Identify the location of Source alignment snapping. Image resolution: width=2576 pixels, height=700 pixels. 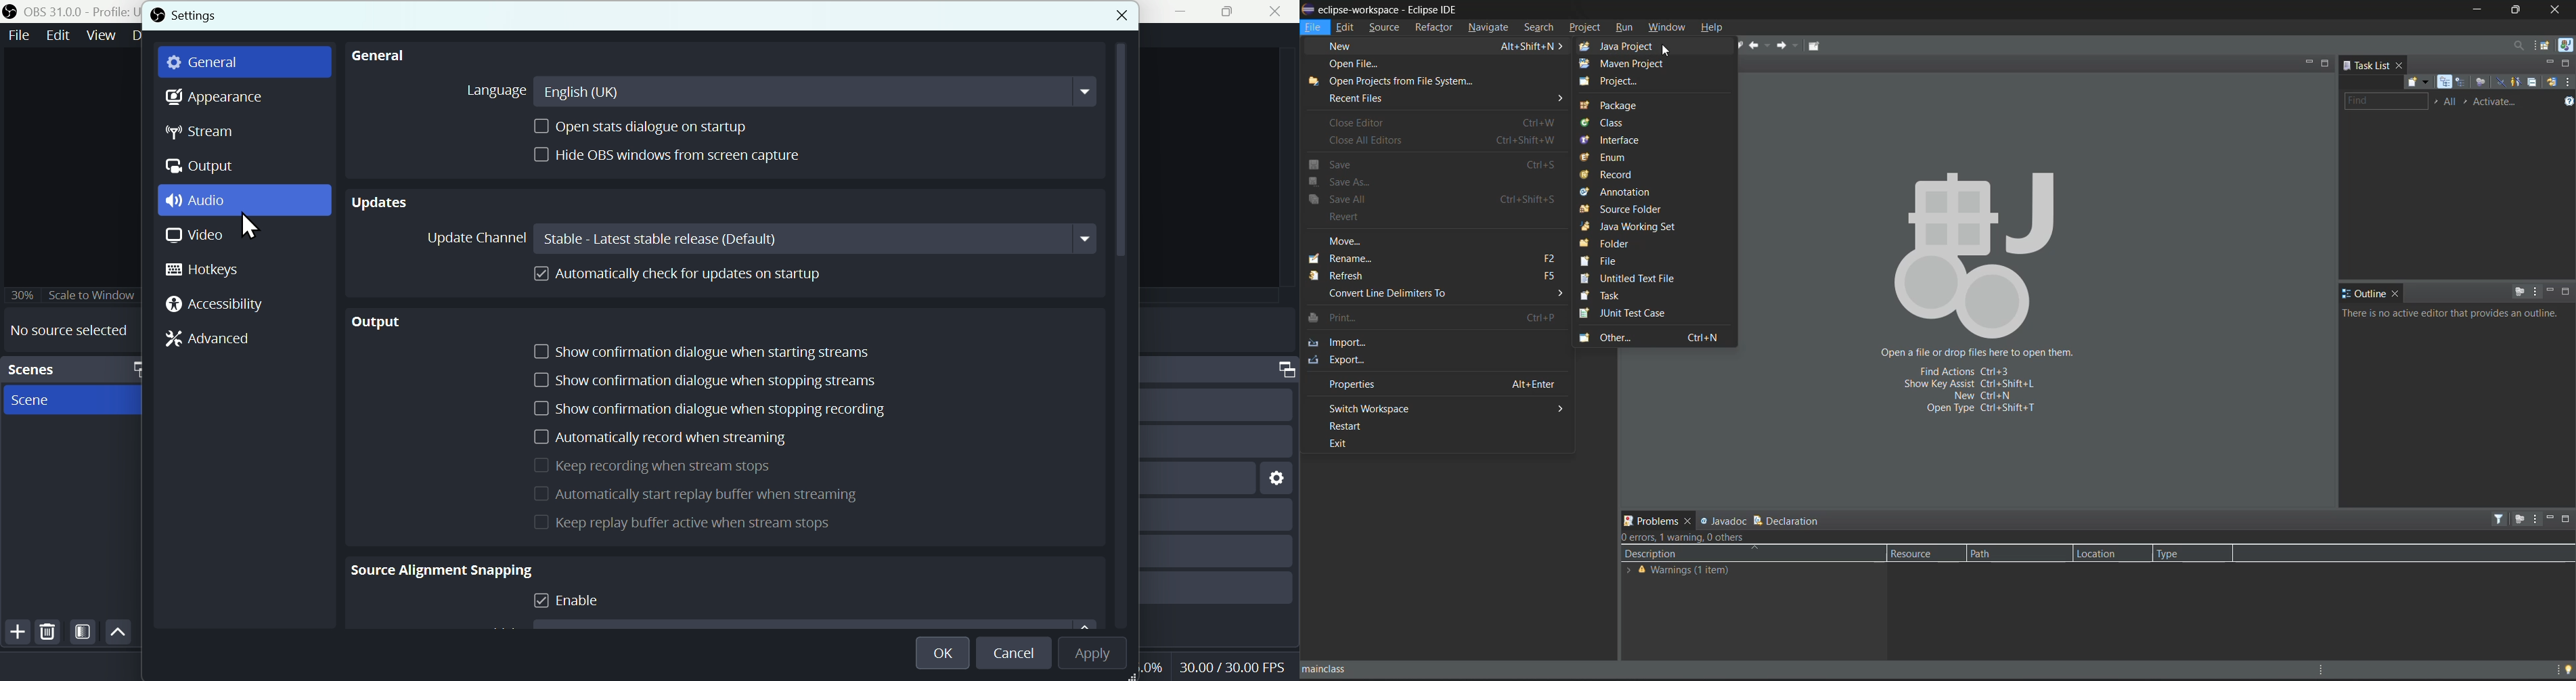
(441, 574).